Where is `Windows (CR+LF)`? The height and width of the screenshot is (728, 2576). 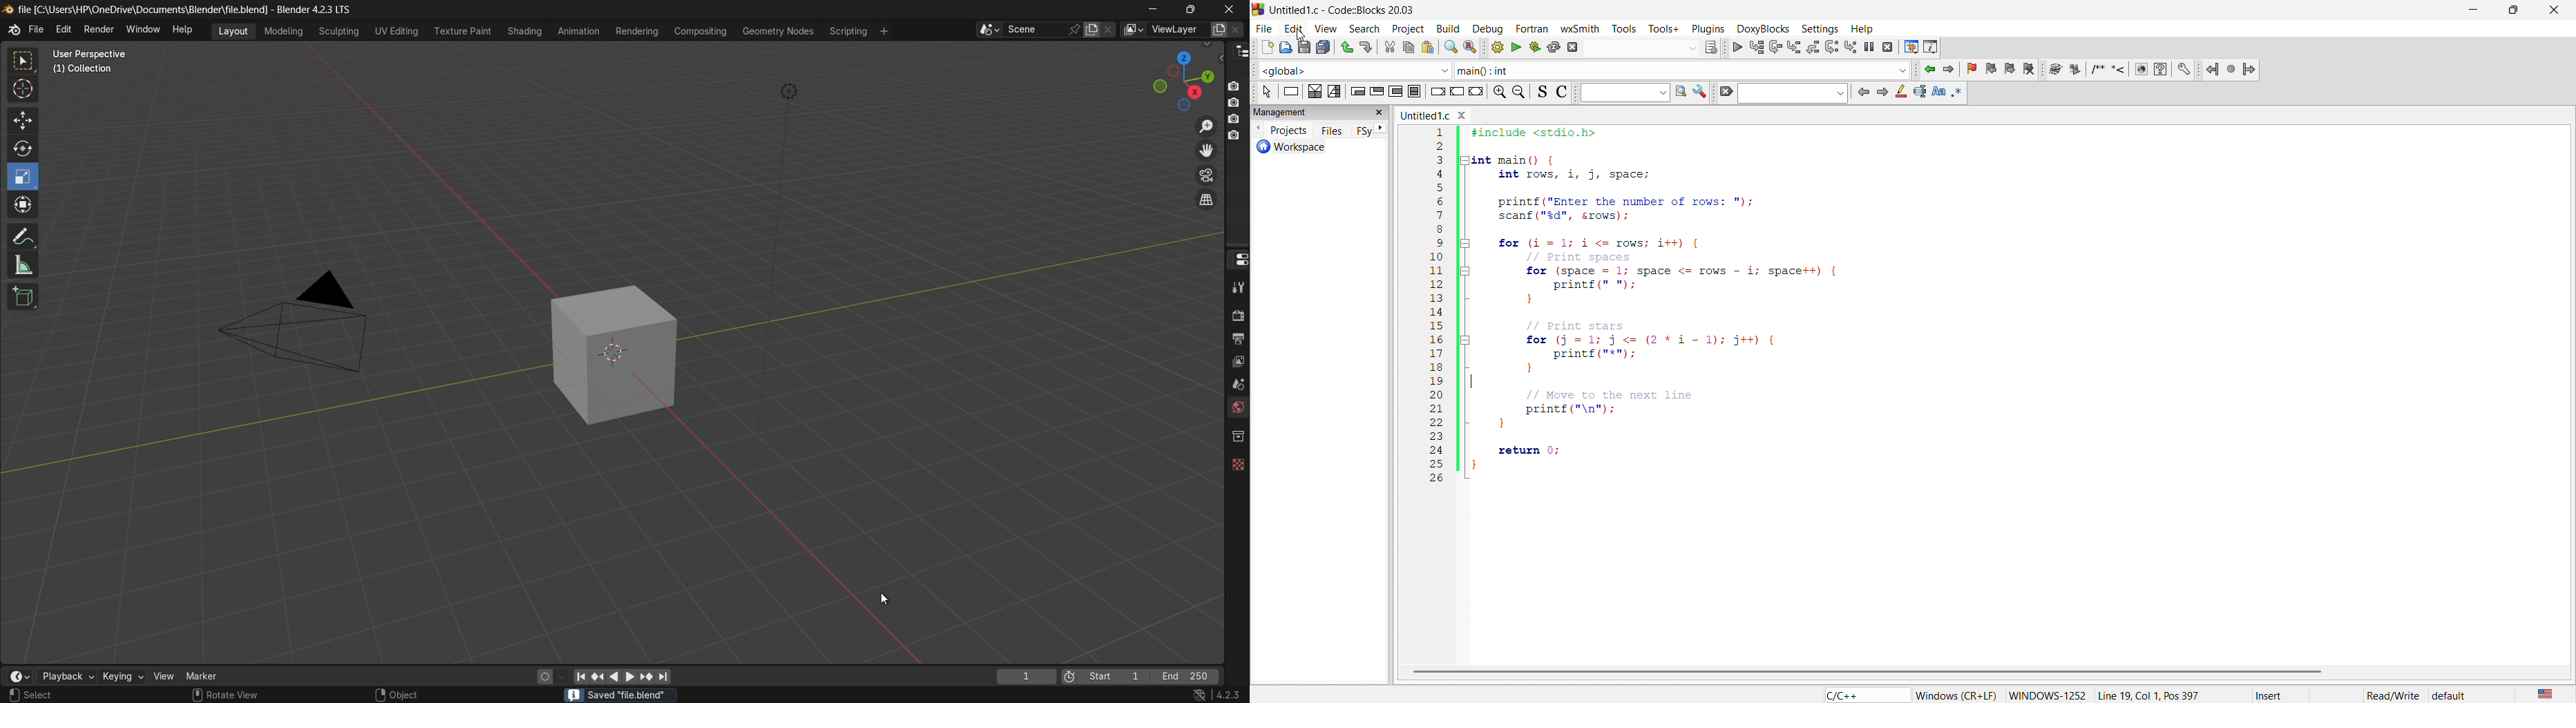
Windows (CR+LF) is located at coordinates (1956, 695).